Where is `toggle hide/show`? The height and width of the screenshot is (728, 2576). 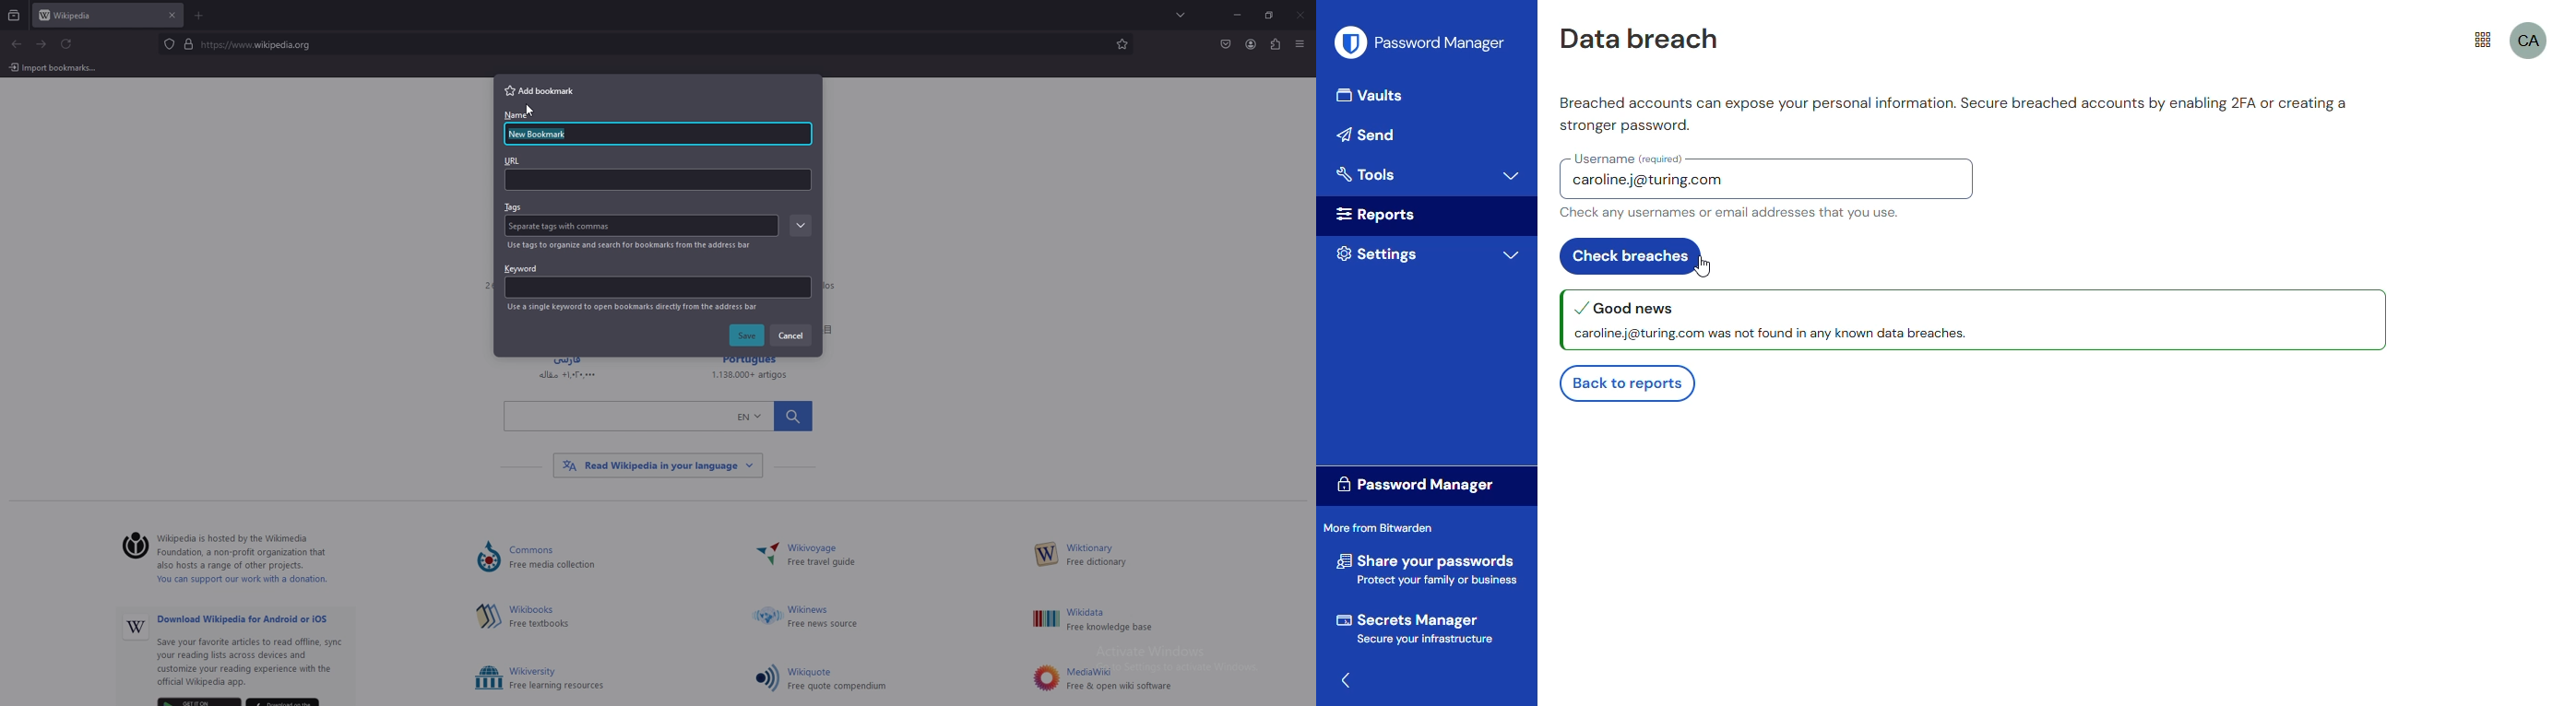 toggle hide/show is located at coordinates (1348, 681).